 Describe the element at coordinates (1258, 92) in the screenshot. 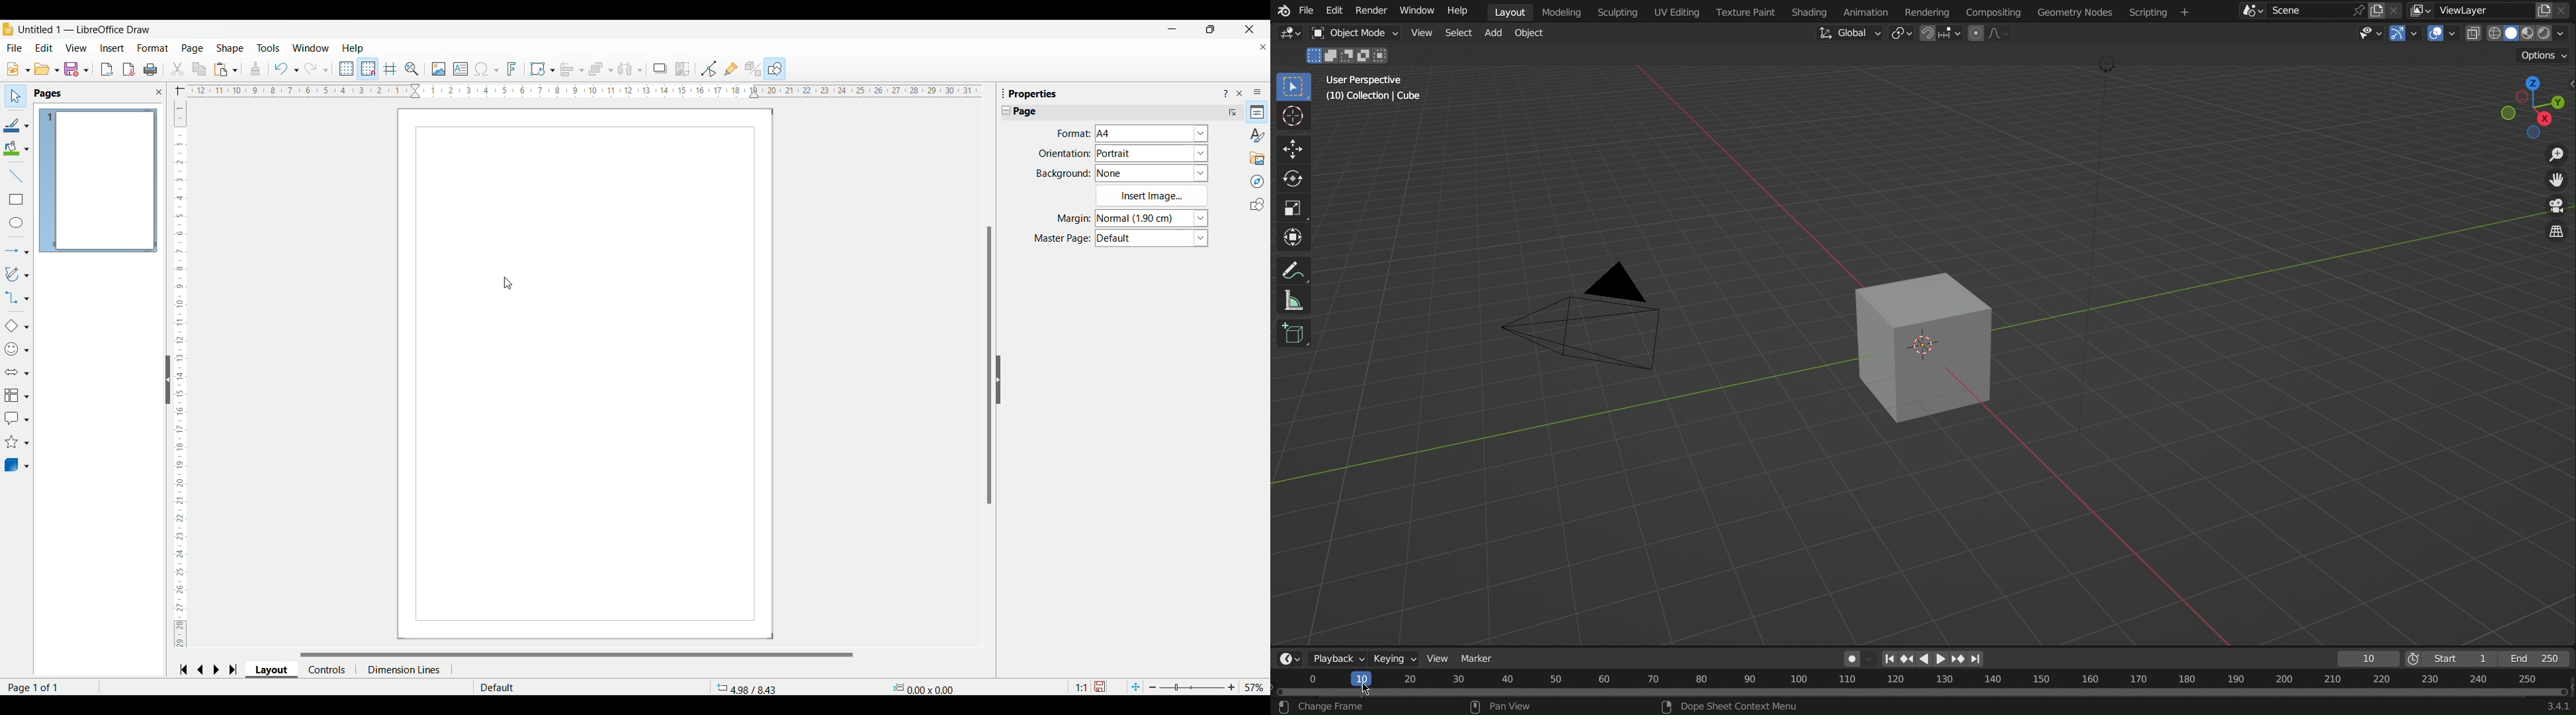

I see `Sidebar settings` at that location.